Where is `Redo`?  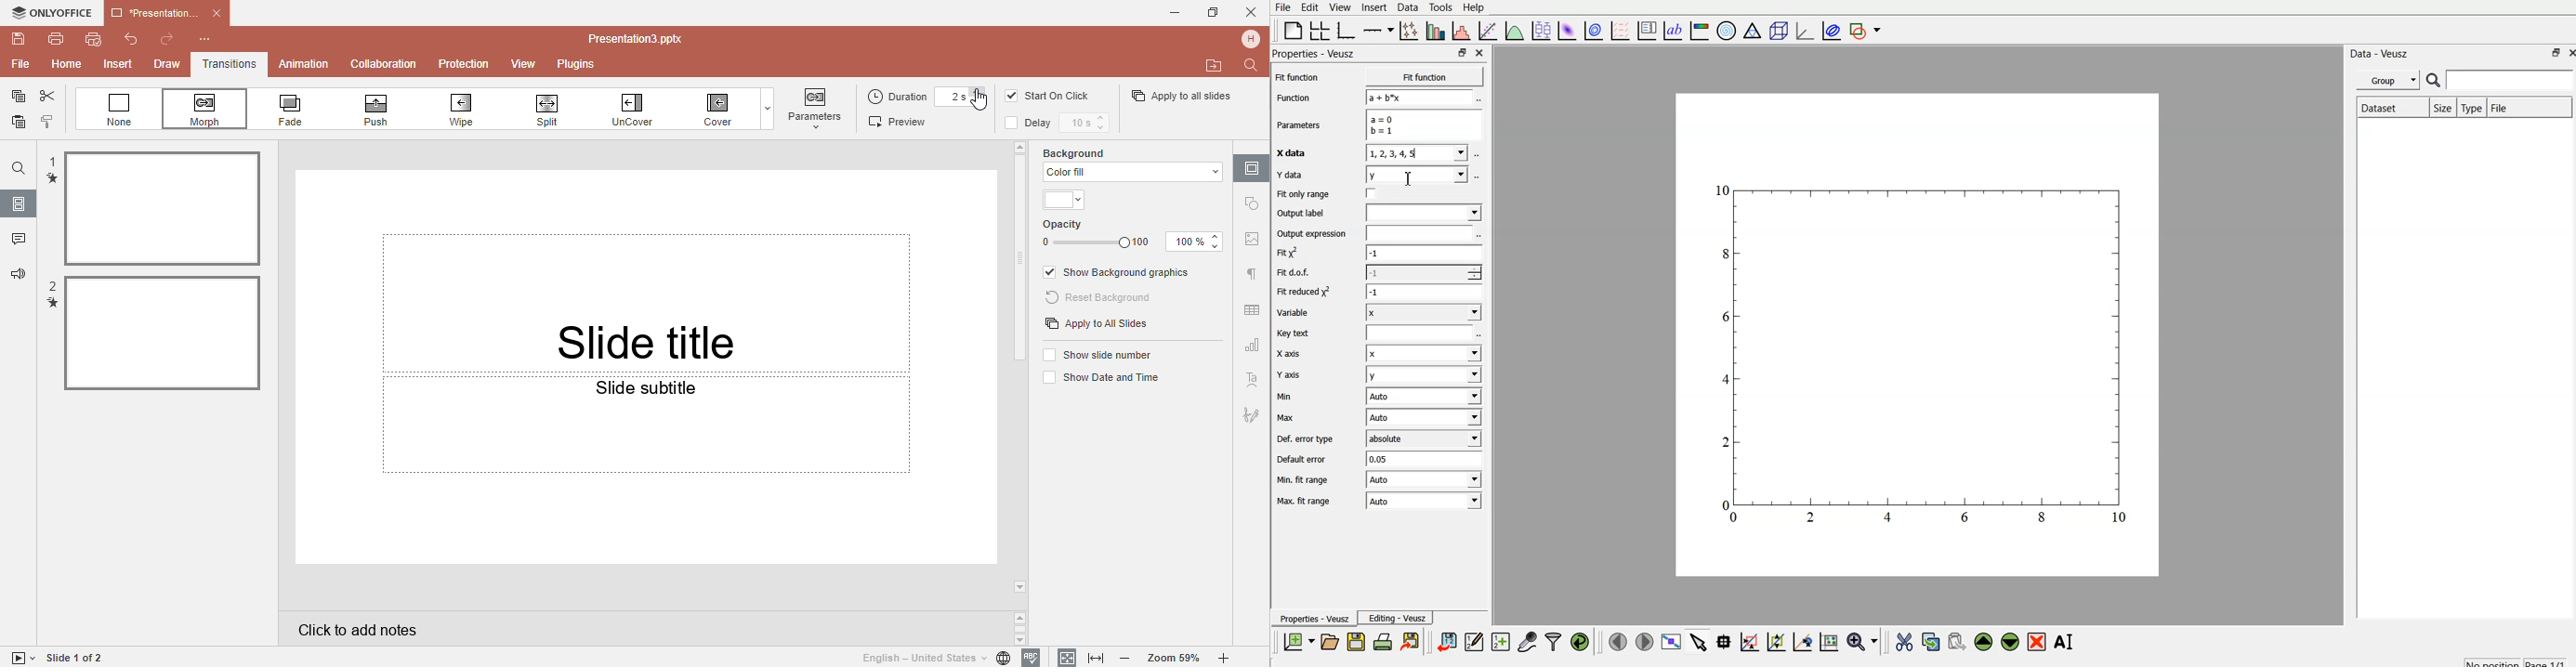 Redo is located at coordinates (166, 40).